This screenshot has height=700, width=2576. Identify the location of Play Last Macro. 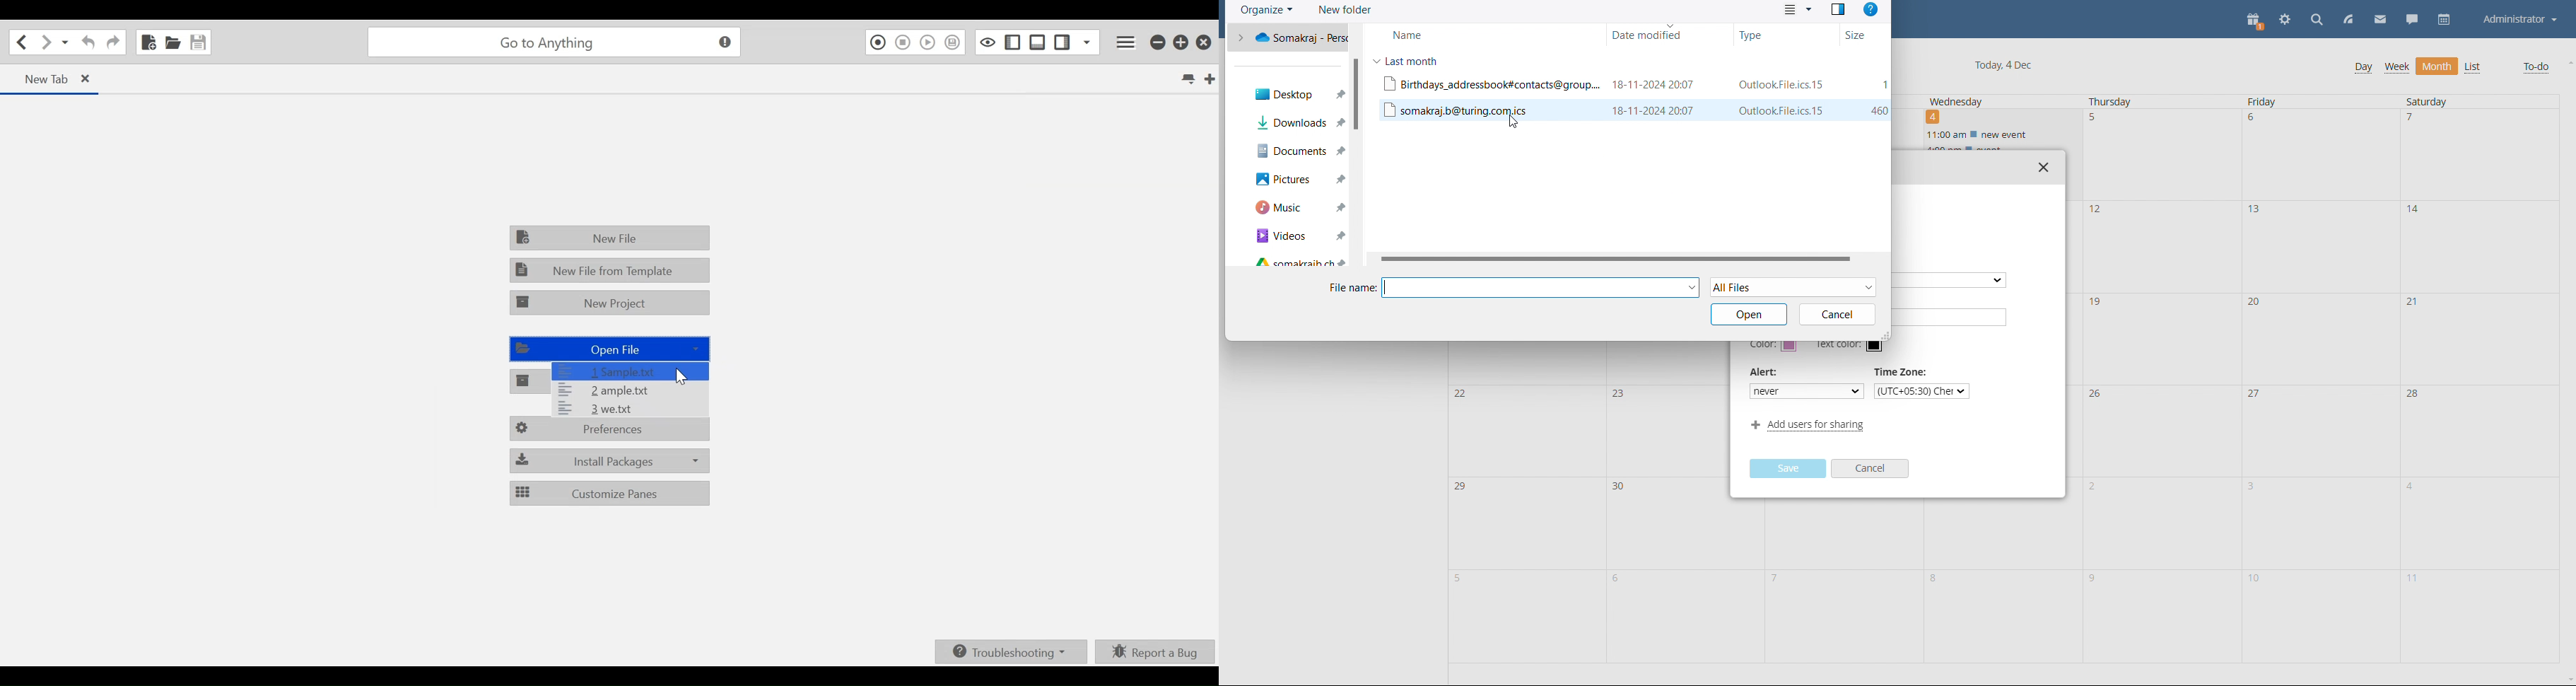
(928, 42).